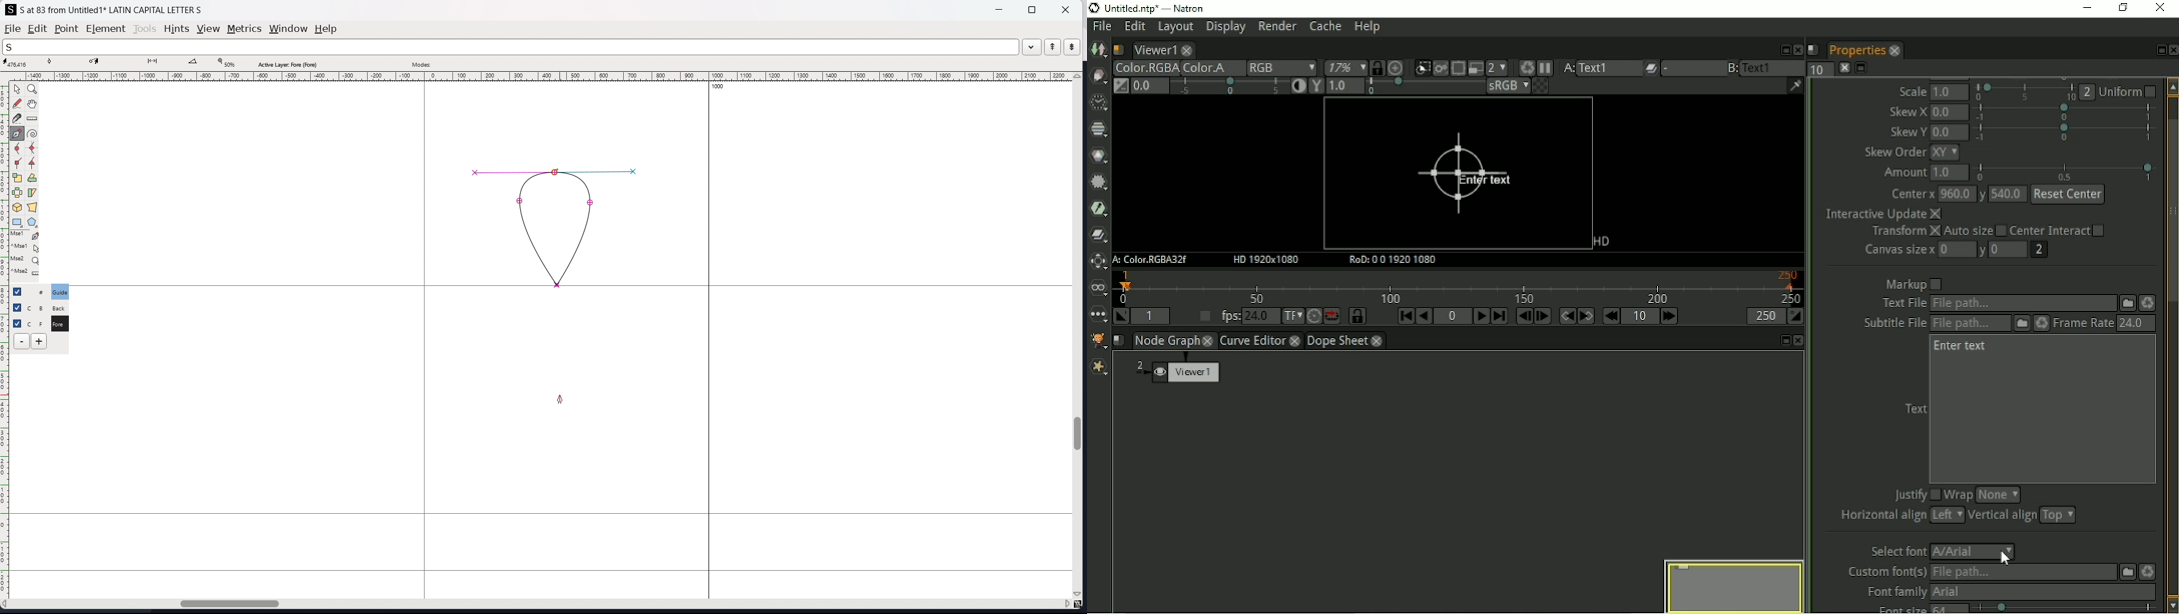 Image resolution: width=2184 pixels, height=616 pixels. Describe the element at coordinates (1144, 68) in the screenshot. I see `Color.RGBA` at that location.